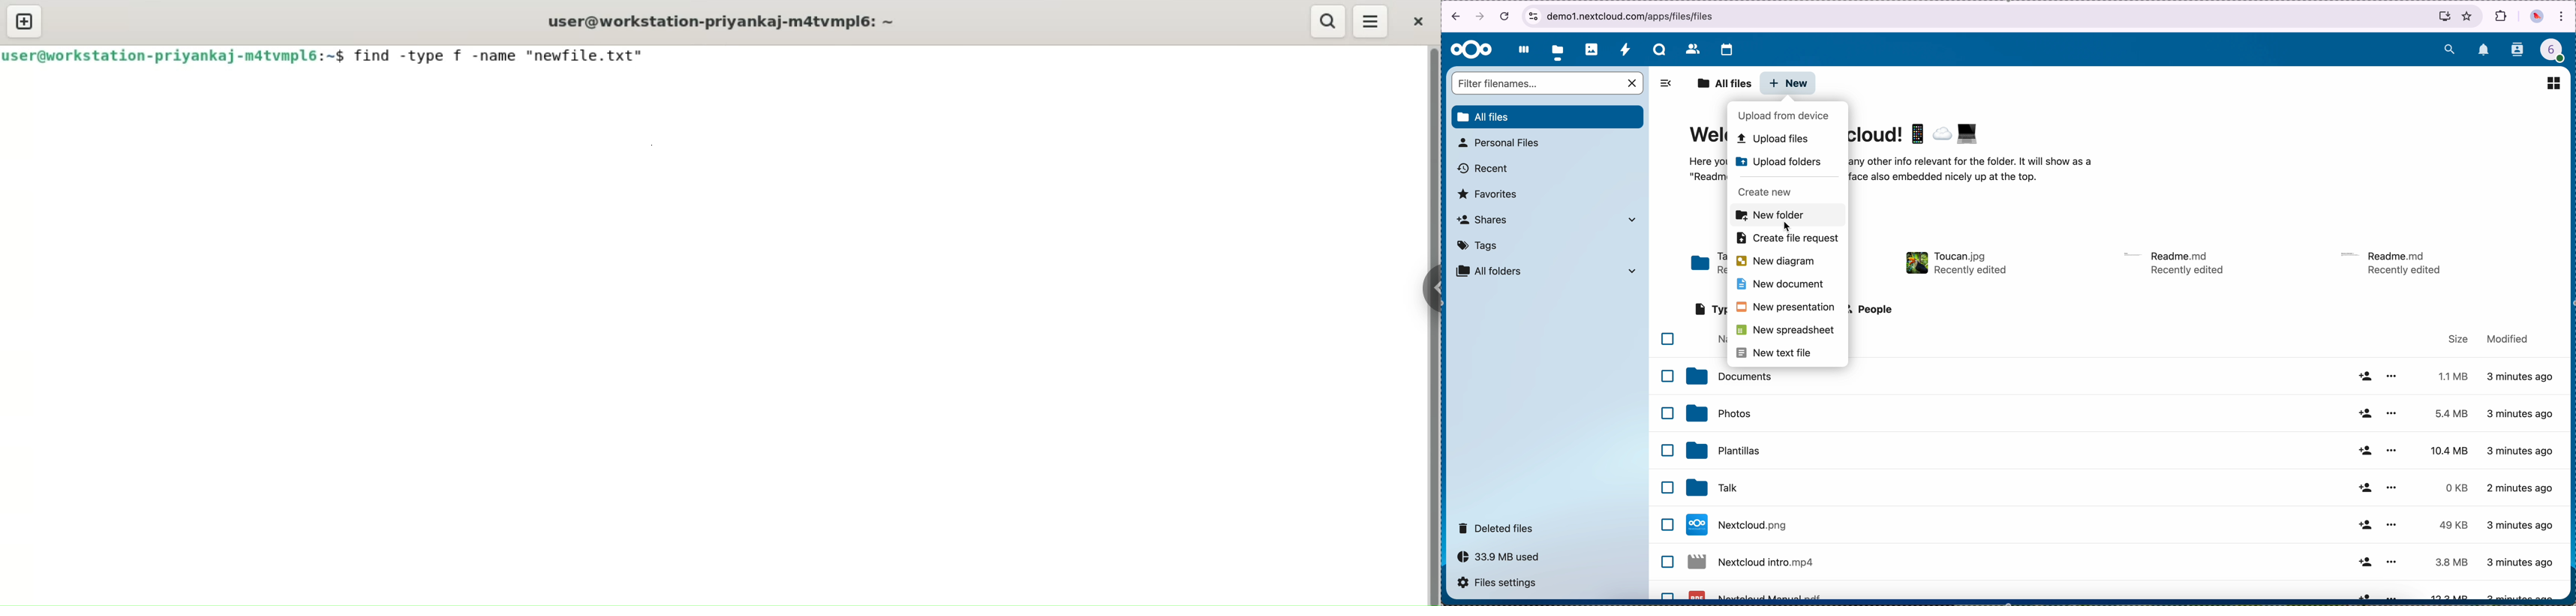 This screenshot has height=616, width=2576. What do you see at coordinates (1327, 21) in the screenshot?
I see `search` at bounding box center [1327, 21].